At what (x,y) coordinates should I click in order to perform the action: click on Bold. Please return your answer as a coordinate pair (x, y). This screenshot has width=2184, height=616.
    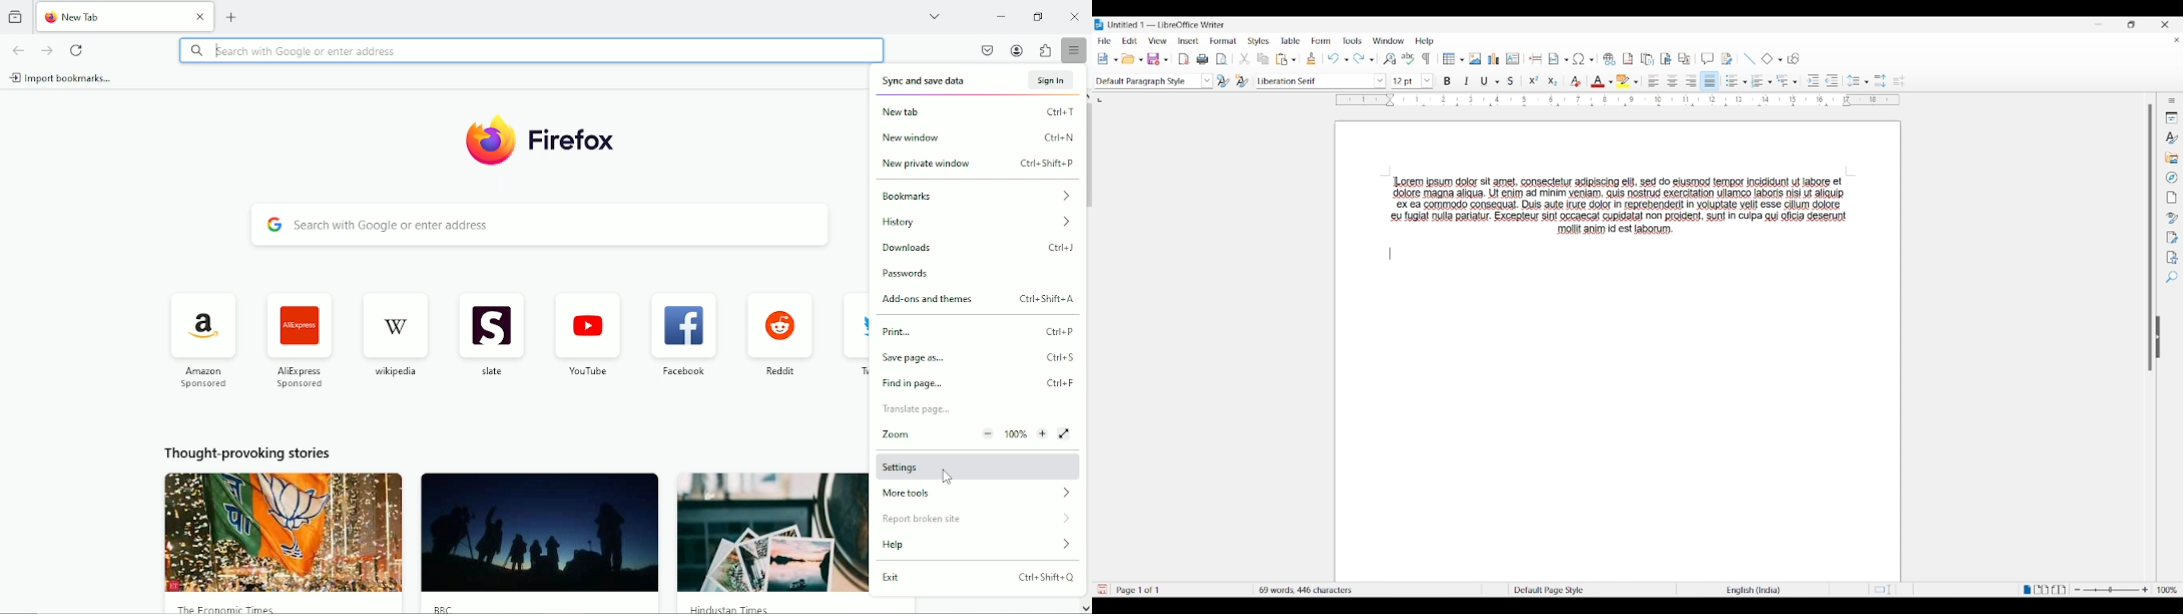
    Looking at the image, I should click on (1448, 81).